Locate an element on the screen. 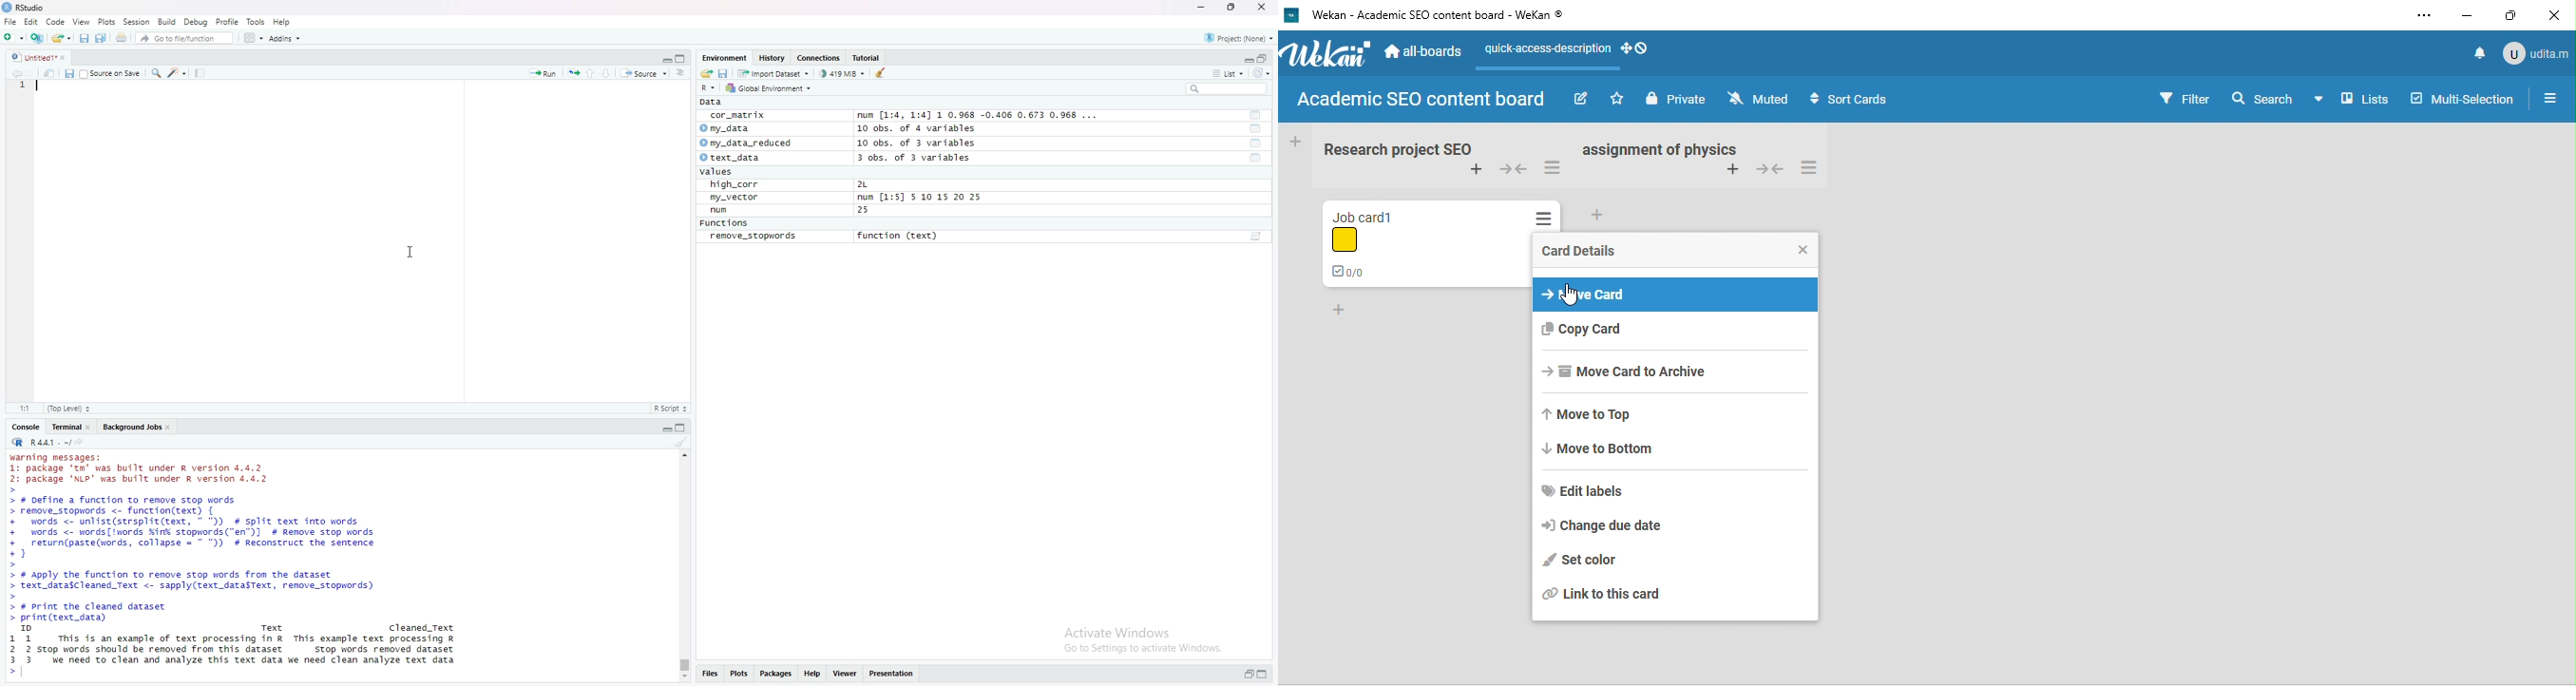 The width and height of the screenshot is (2576, 700). import Dataset is located at coordinates (776, 73).